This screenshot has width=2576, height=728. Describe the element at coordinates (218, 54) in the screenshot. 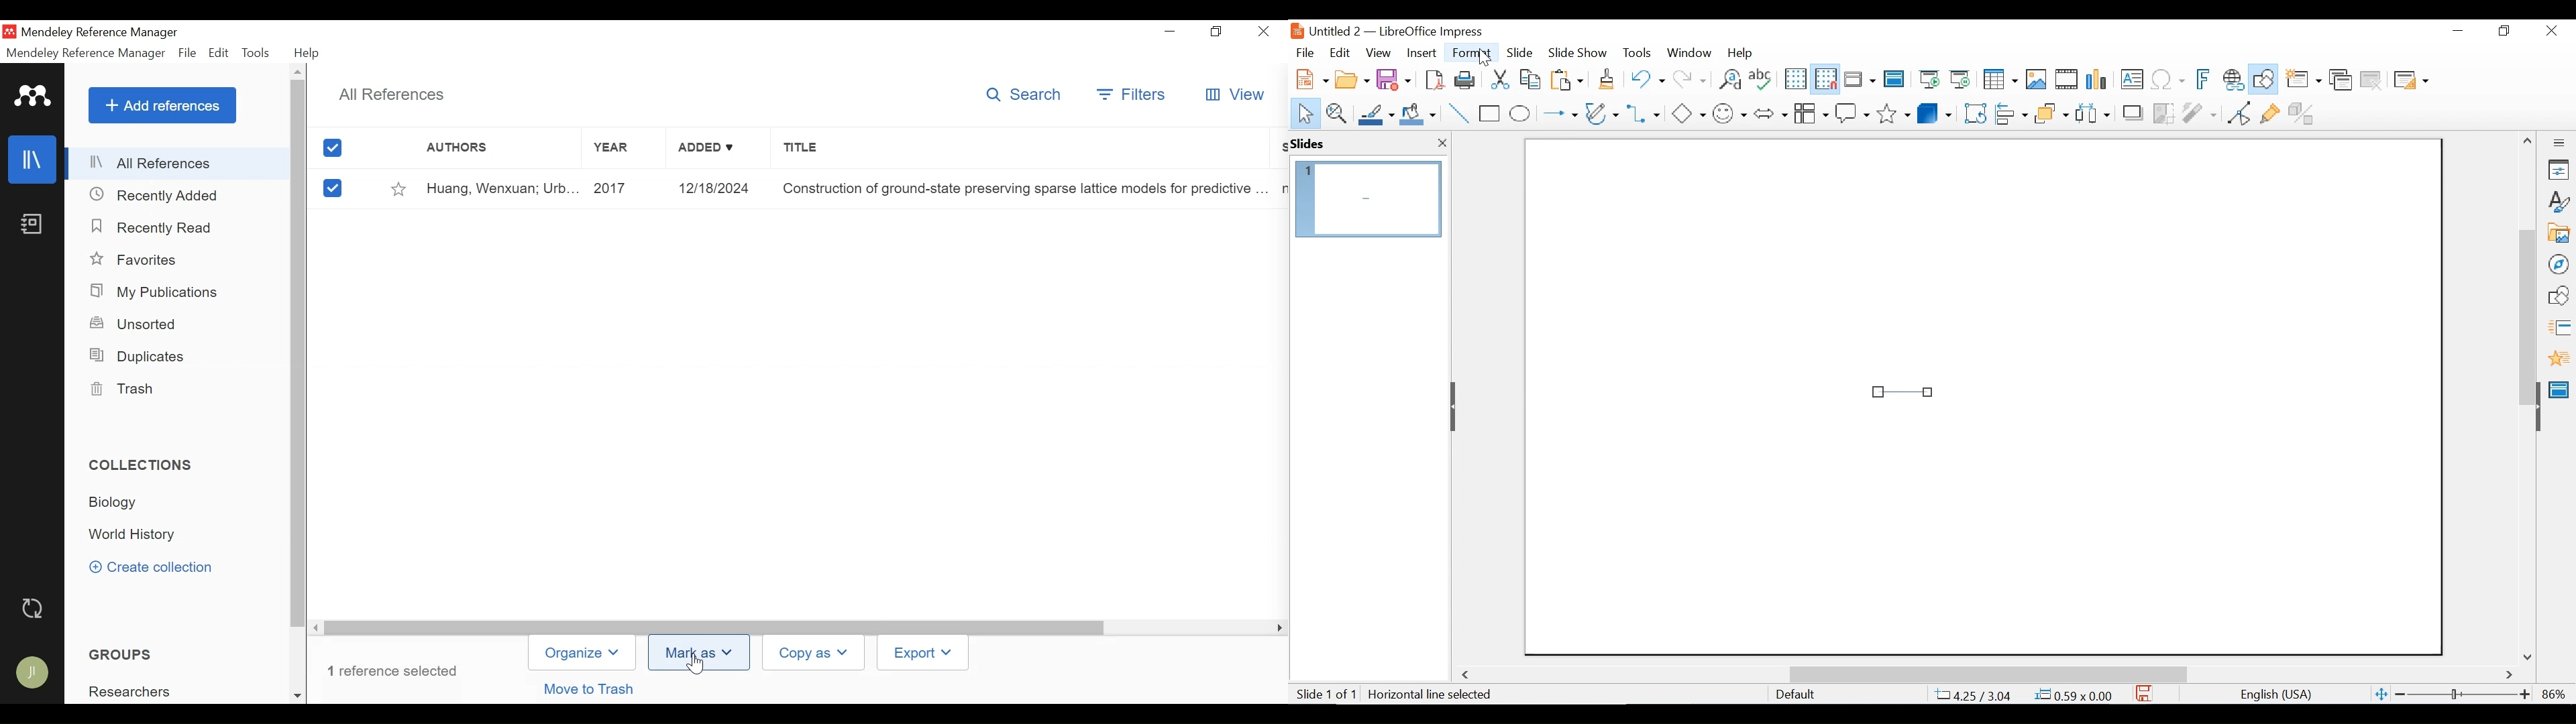

I see `Edit` at that location.